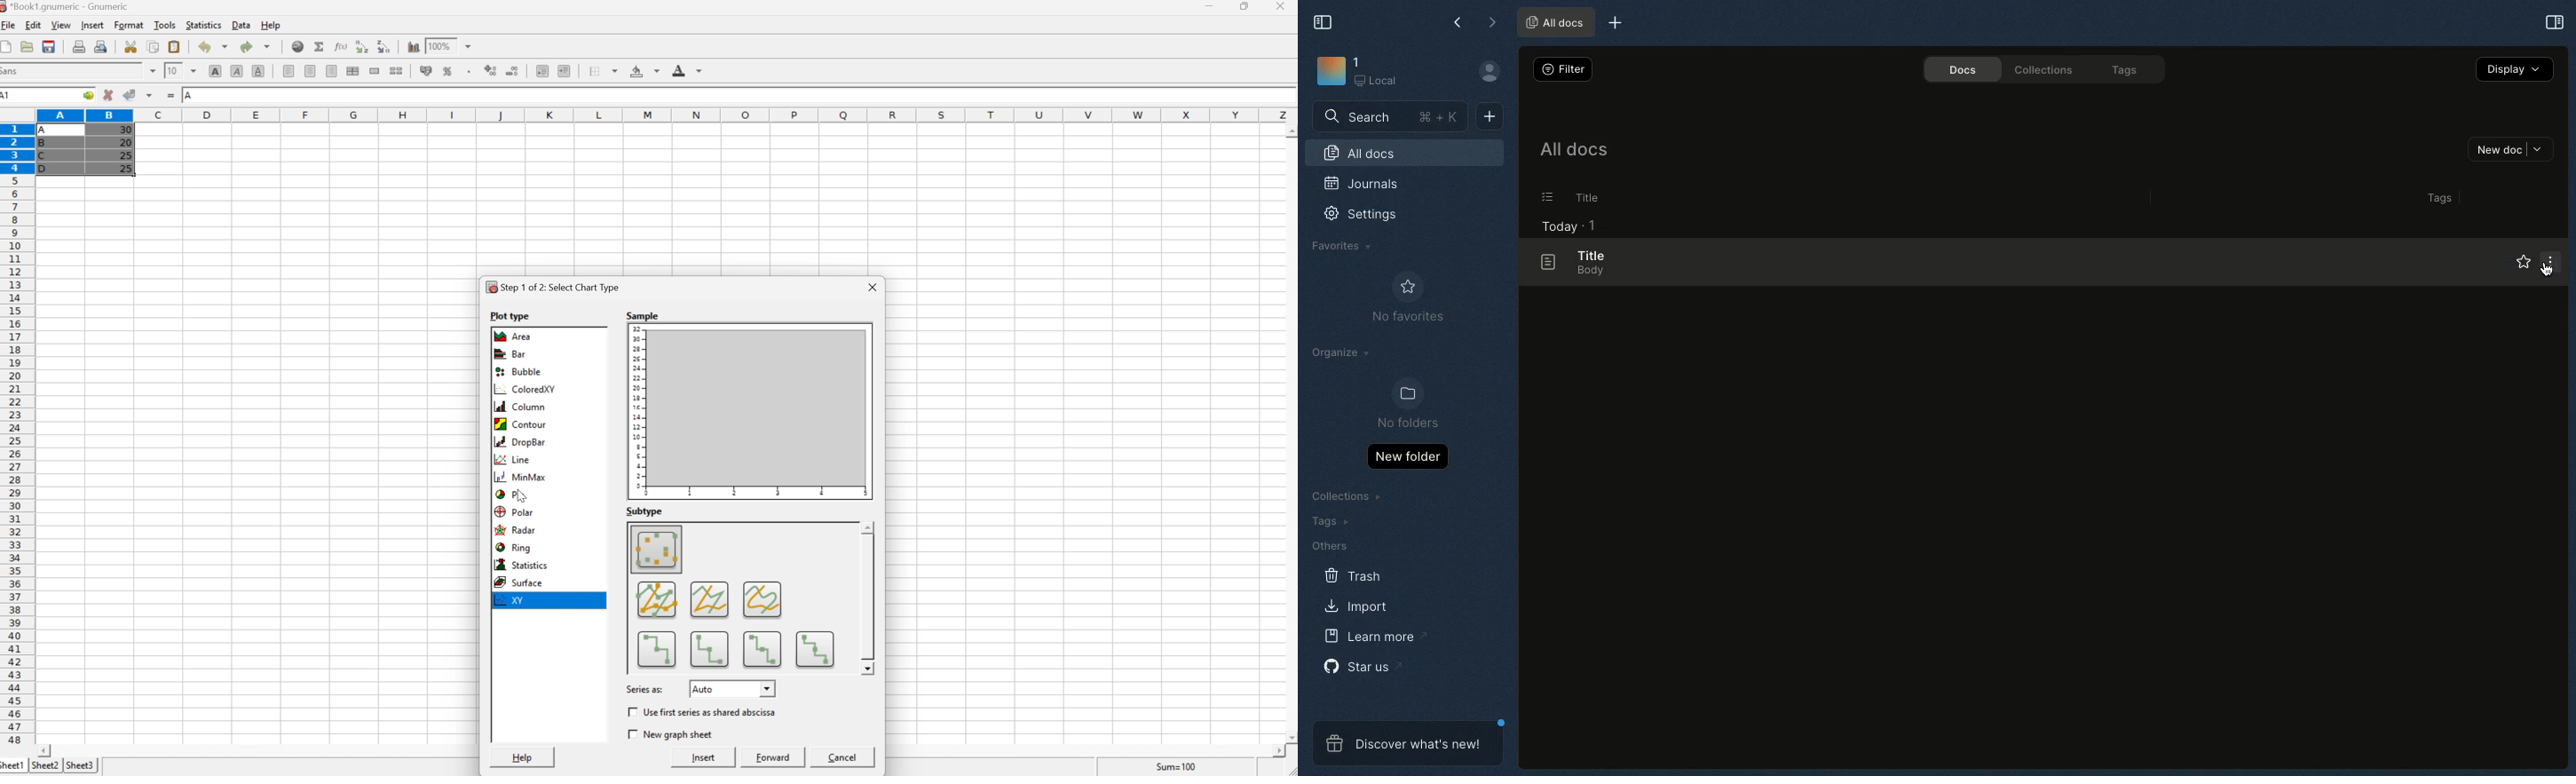 This screenshot has height=784, width=2576. What do you see at coordinates (375, 71) in the screenshot?
I see `Merge a range of cells` at bounding box center [375, 71].